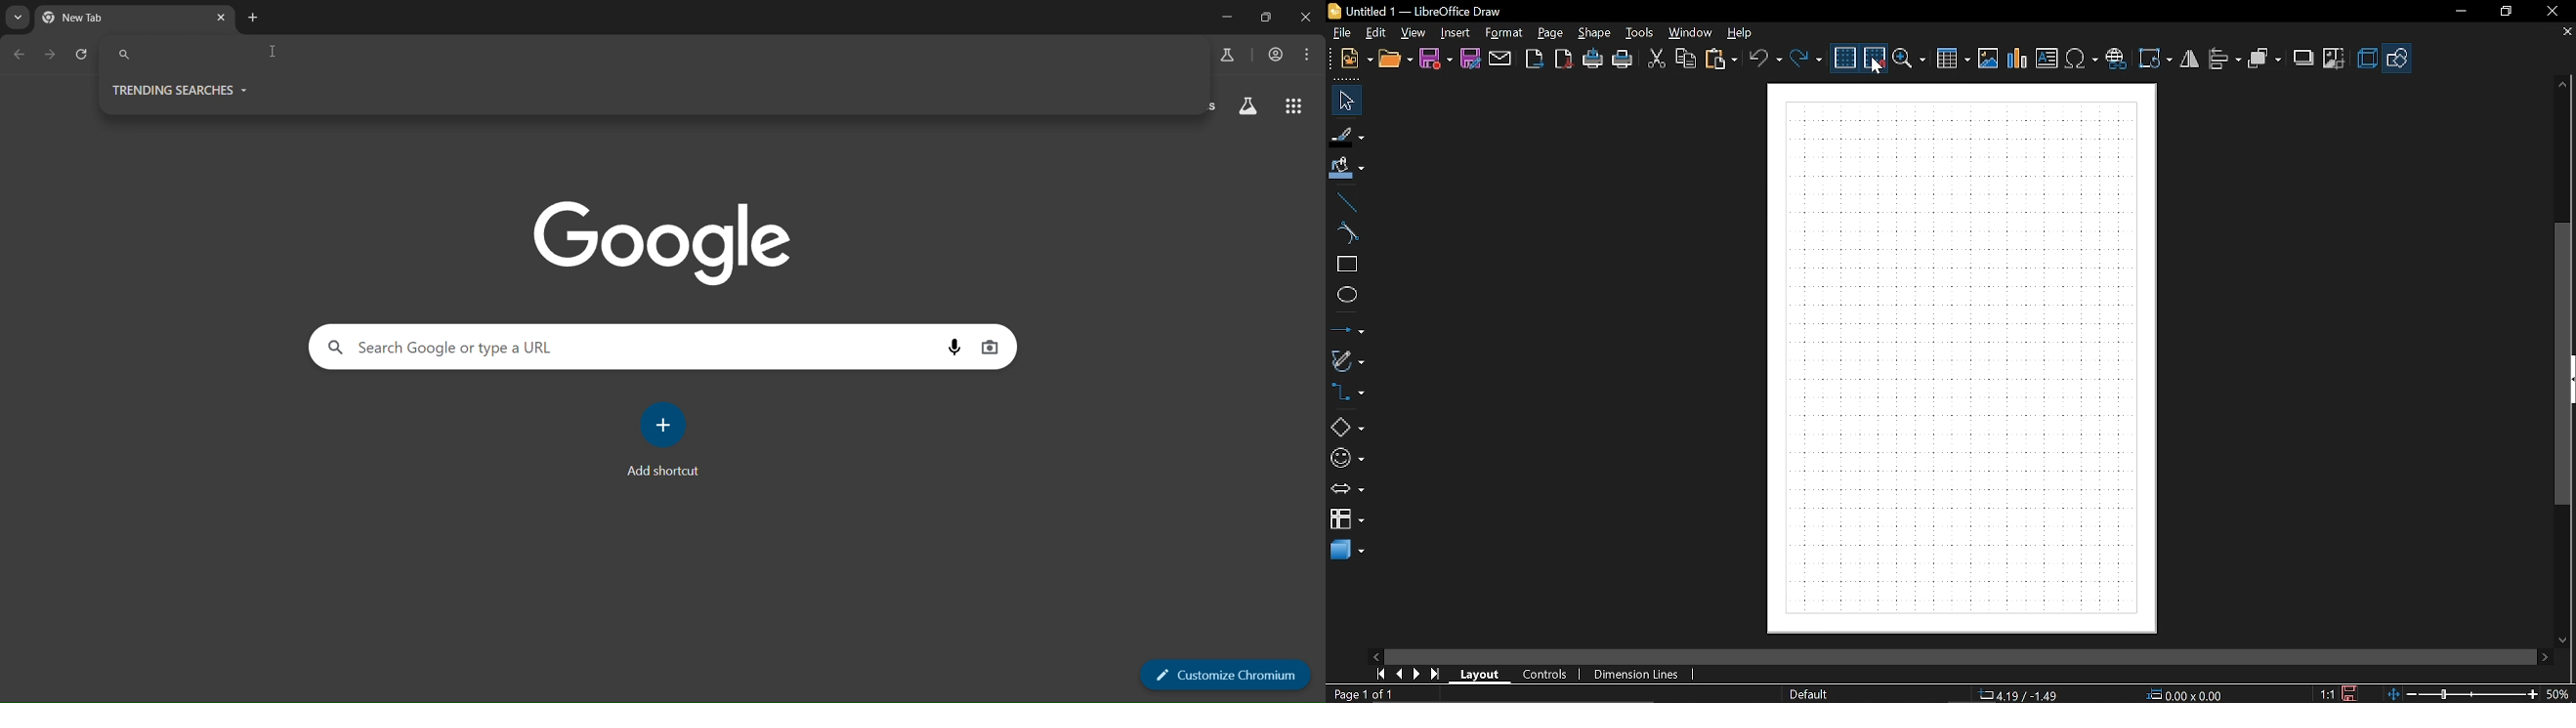 This screenshot has height=728, width=2576. Describe the element at coordinates (17, 55) in the screenshot. I see `go back one page` at that location.